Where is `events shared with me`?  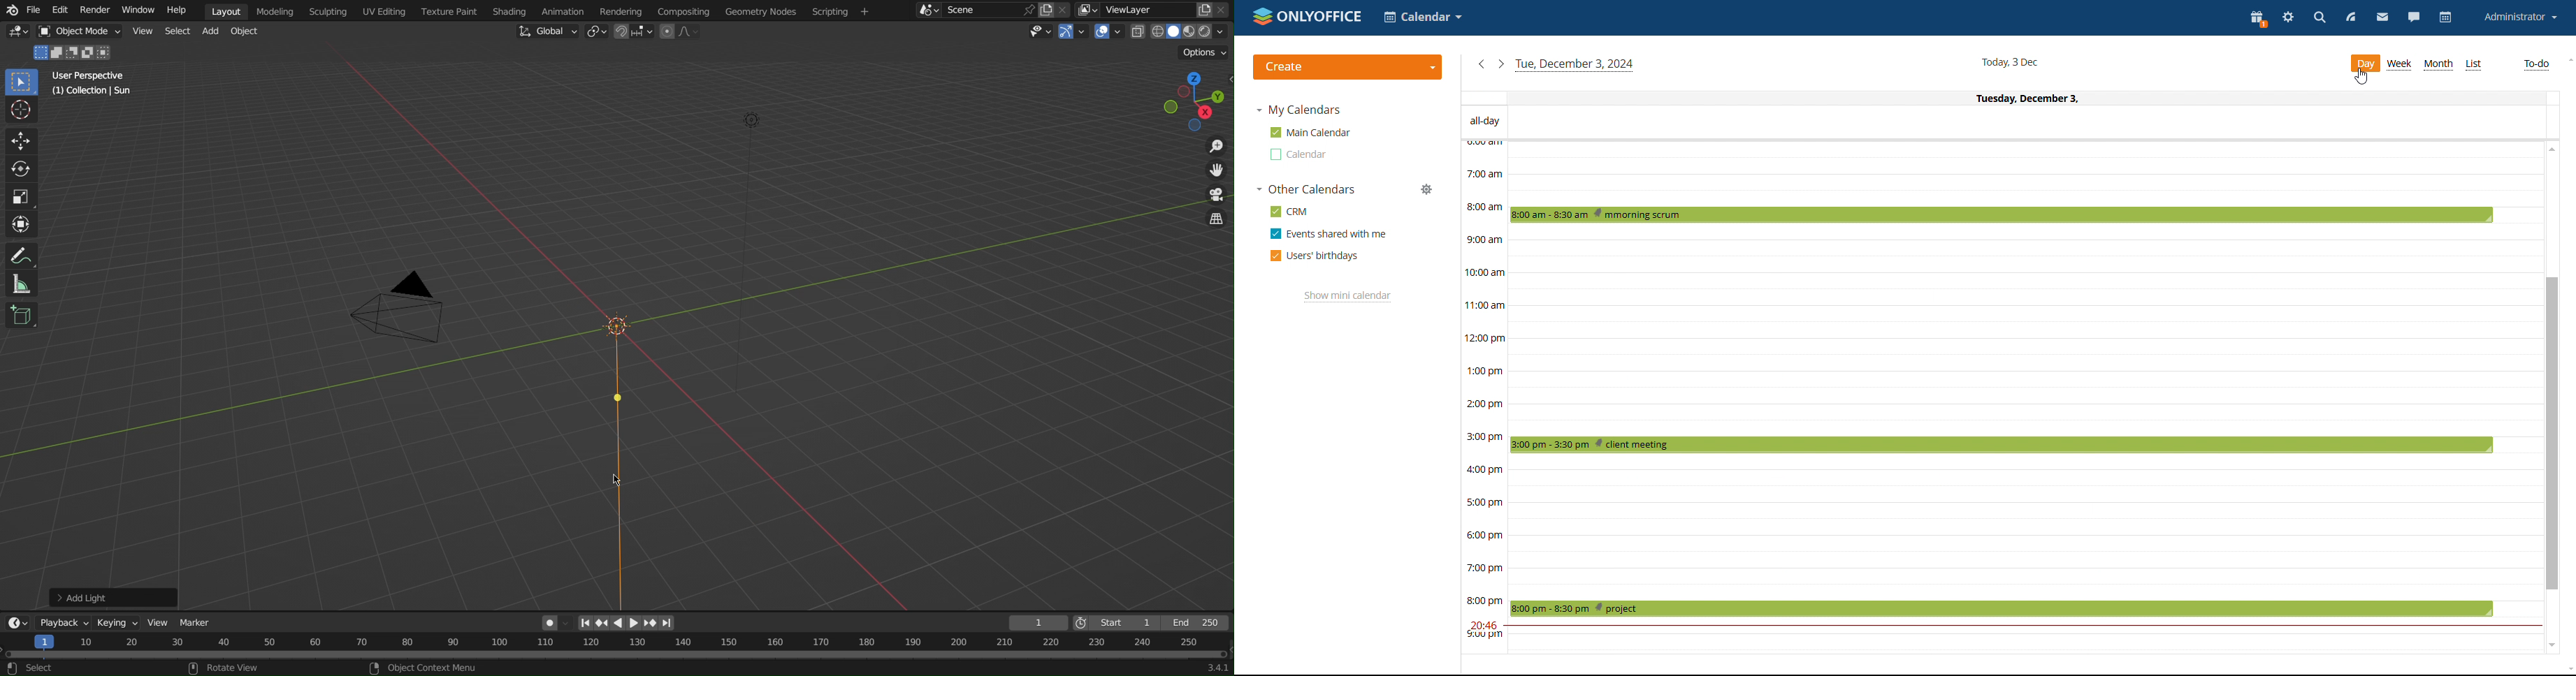 events shared with me is located at coordinates (1327, 233).